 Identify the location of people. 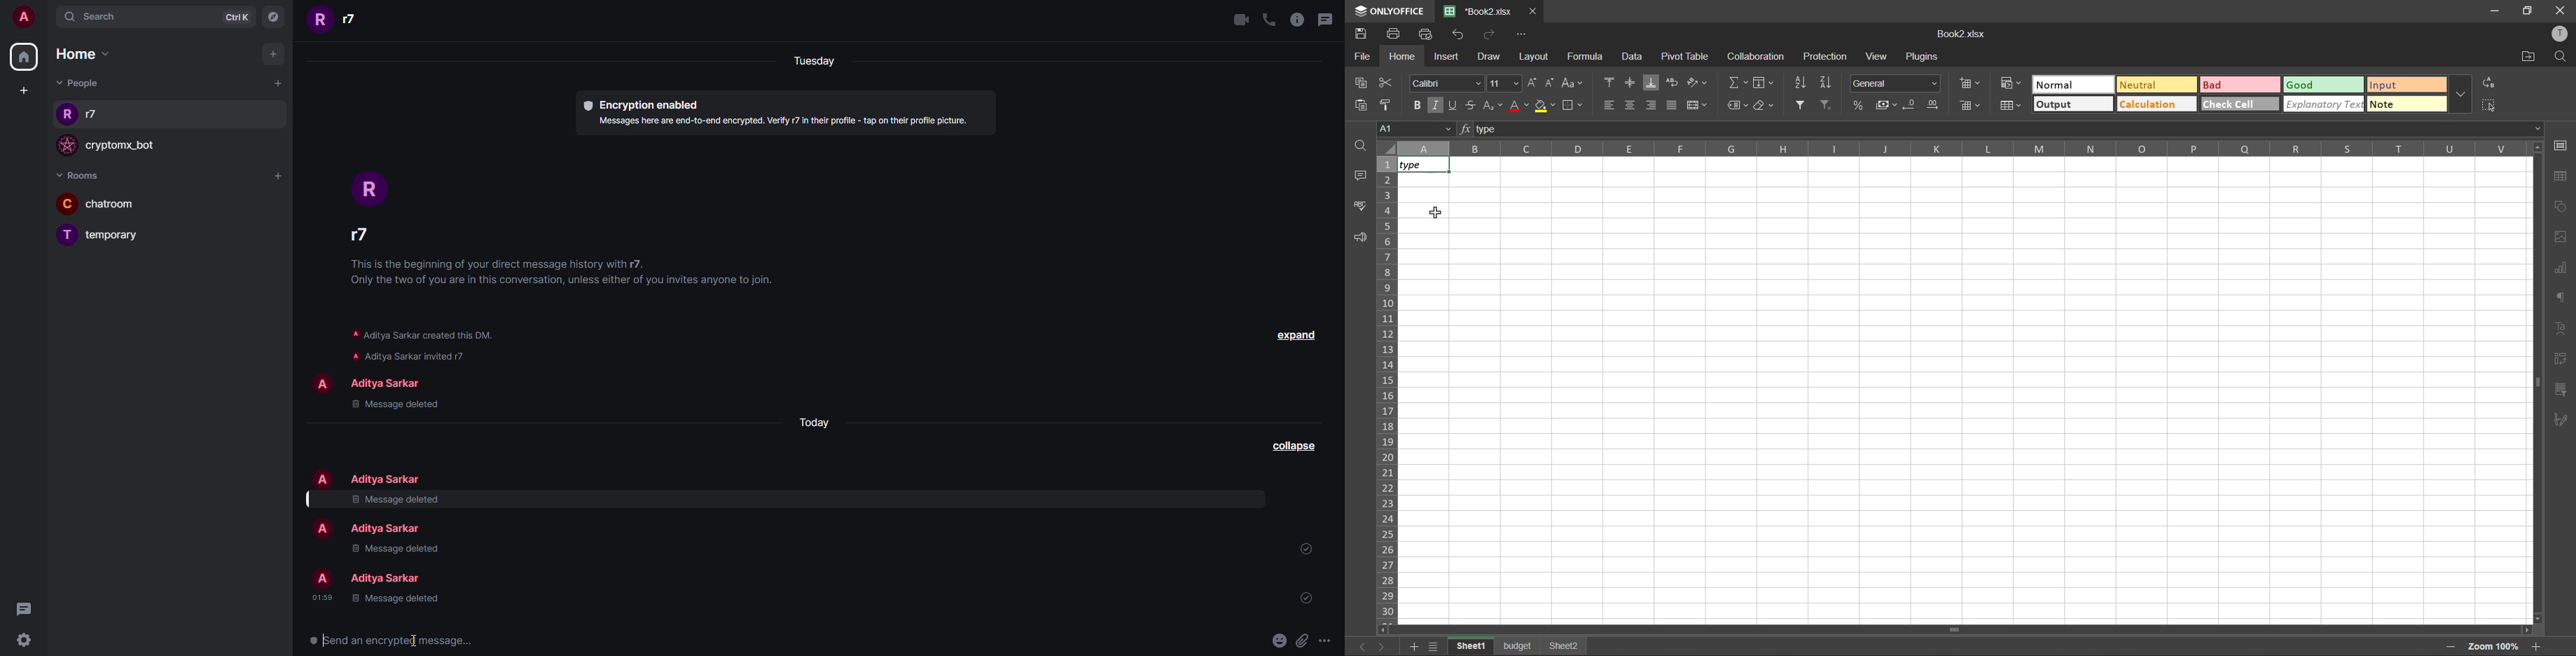
(78, 83).